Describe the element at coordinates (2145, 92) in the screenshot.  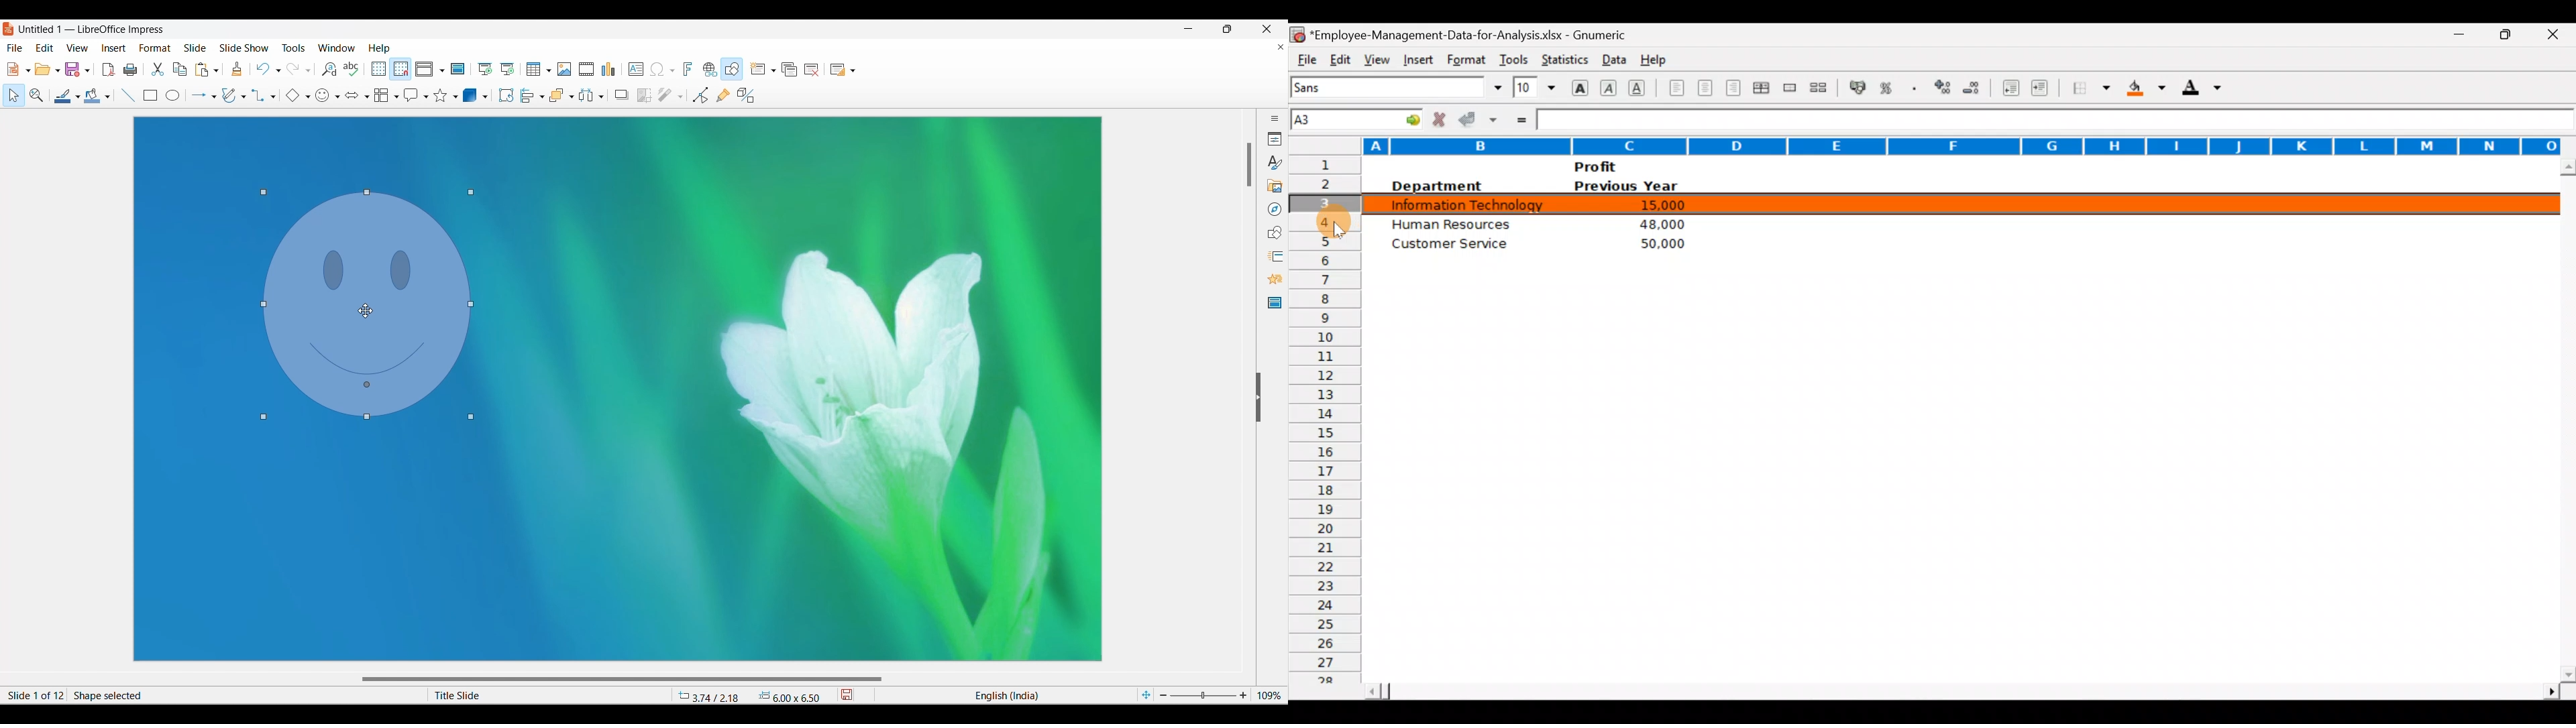
I see `Background` at that location.